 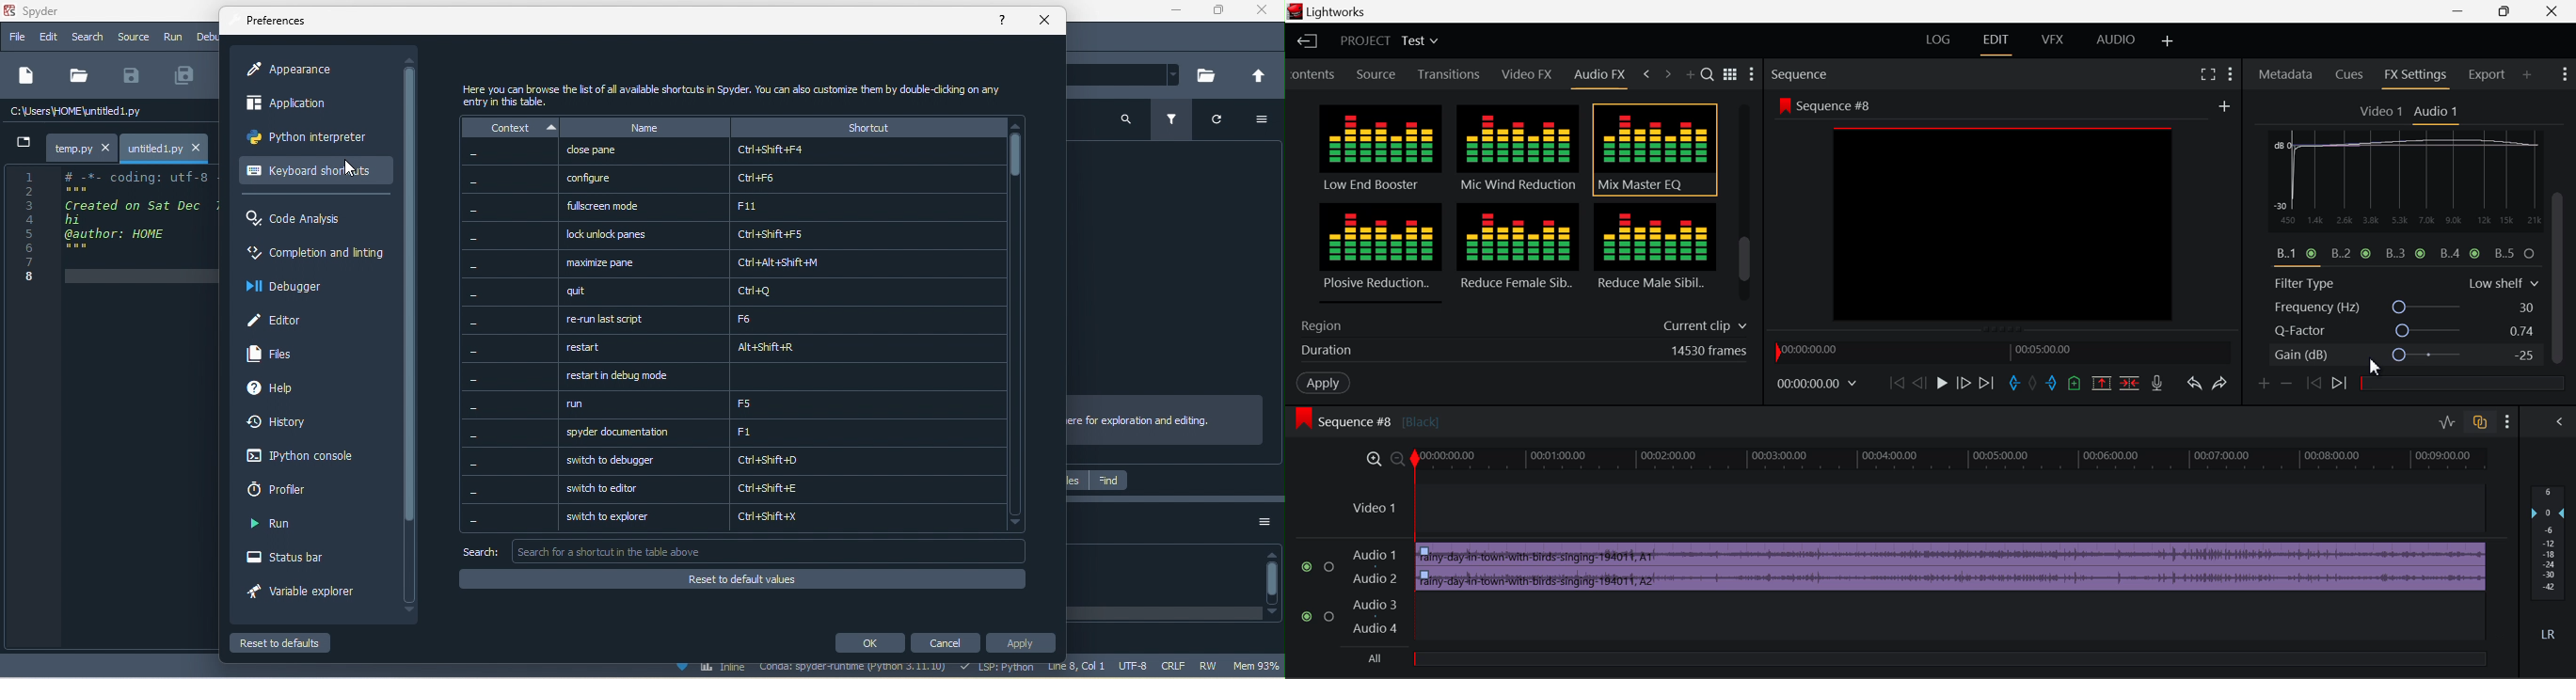 What do you see at coordinates (190, 75) in the screenshot?
I see `save all` at bounding box center [190, 75].